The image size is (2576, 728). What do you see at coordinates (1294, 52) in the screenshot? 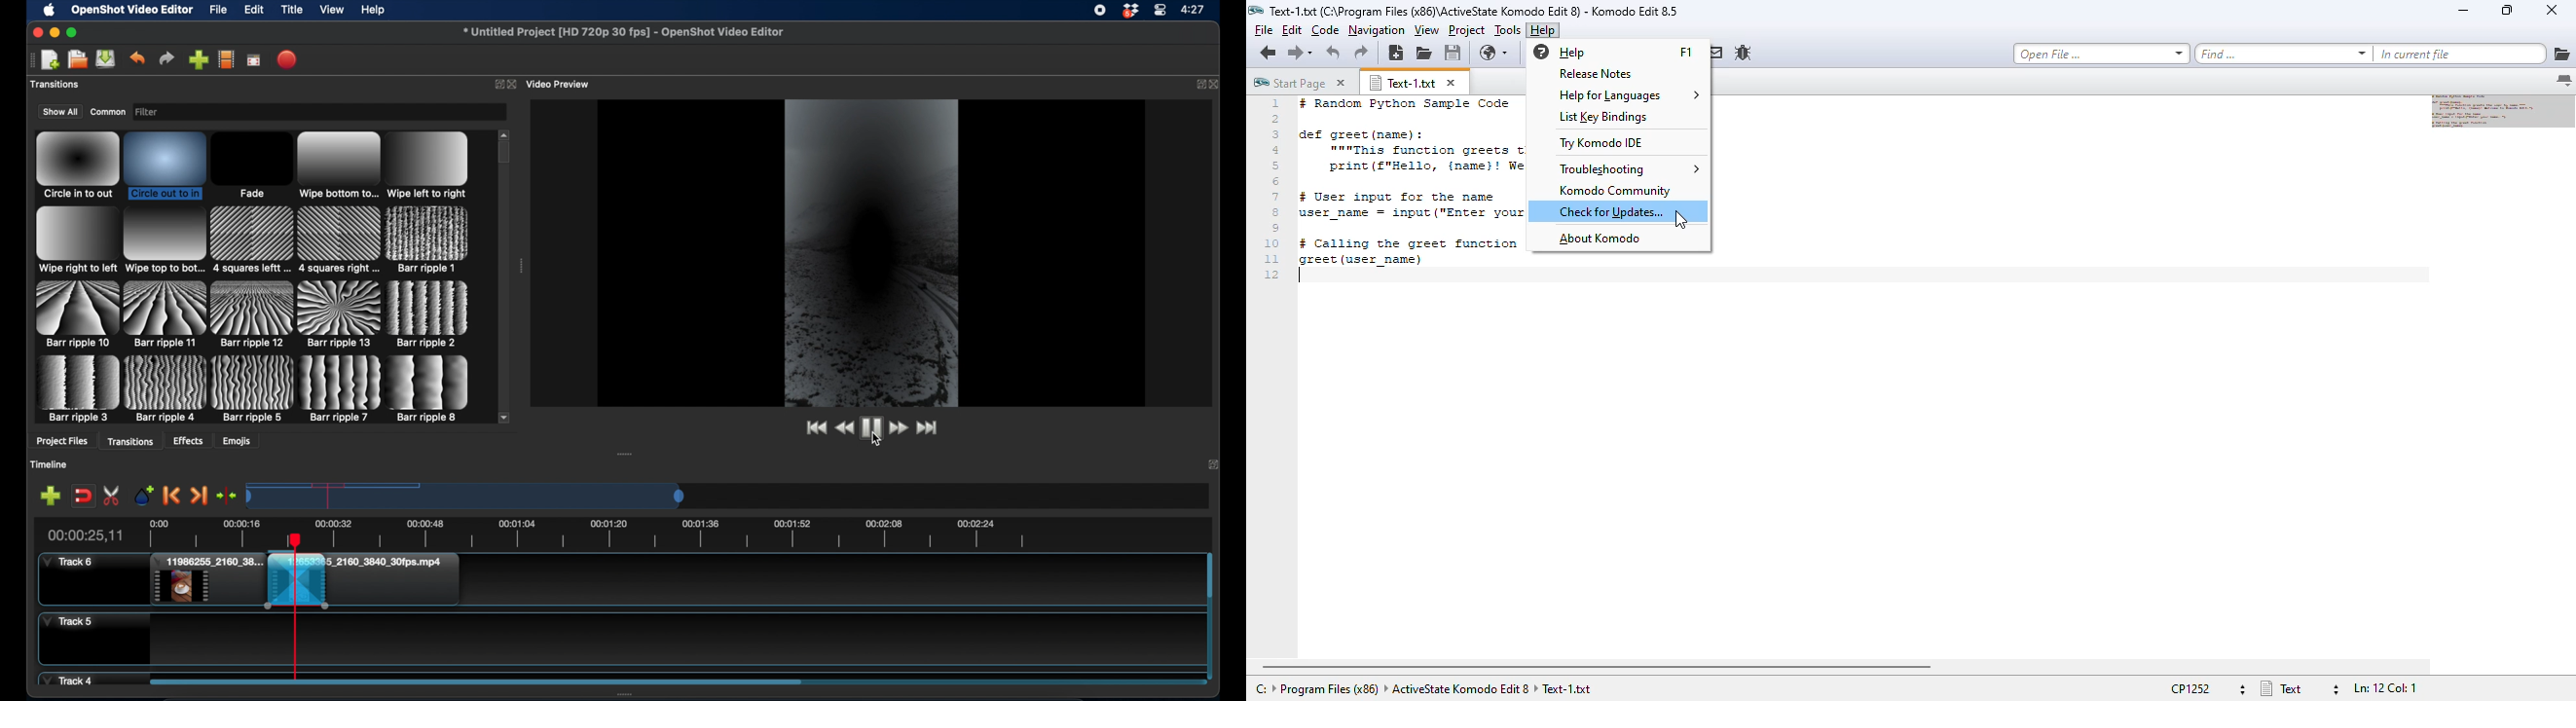
I see `go forward one location` at bounding box center [1294, 52].